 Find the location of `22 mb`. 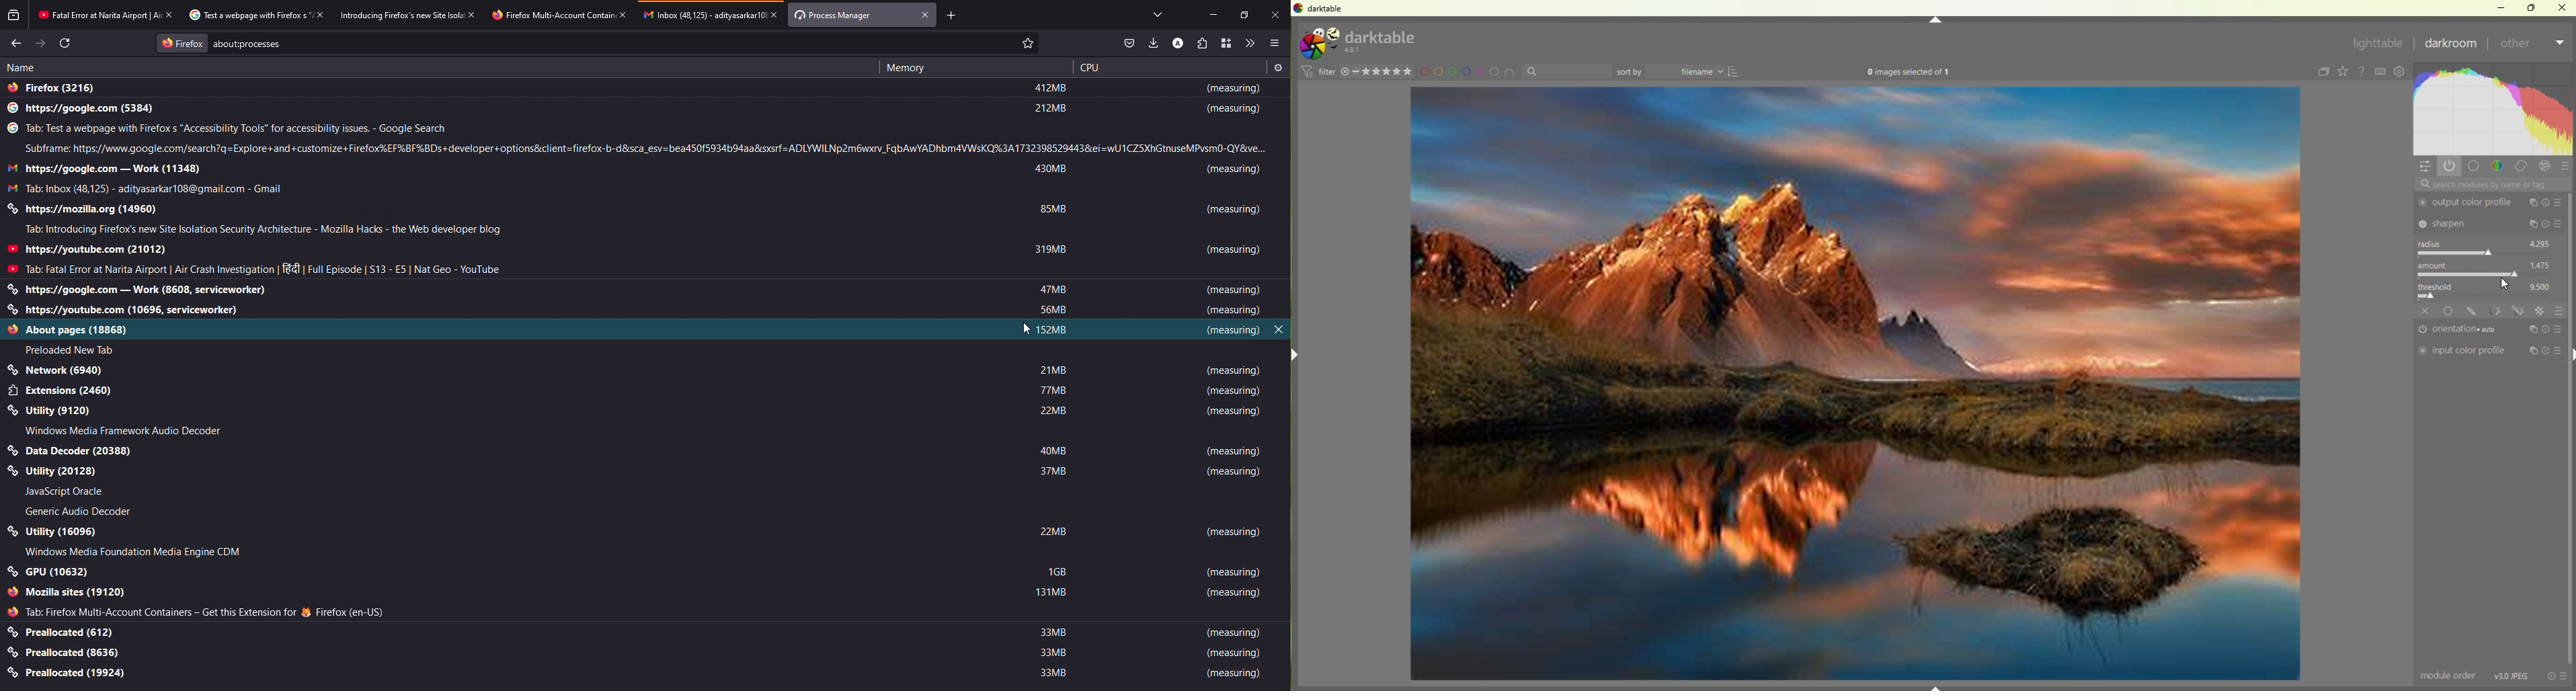

22 mb is located at coordinates (1054, 411).